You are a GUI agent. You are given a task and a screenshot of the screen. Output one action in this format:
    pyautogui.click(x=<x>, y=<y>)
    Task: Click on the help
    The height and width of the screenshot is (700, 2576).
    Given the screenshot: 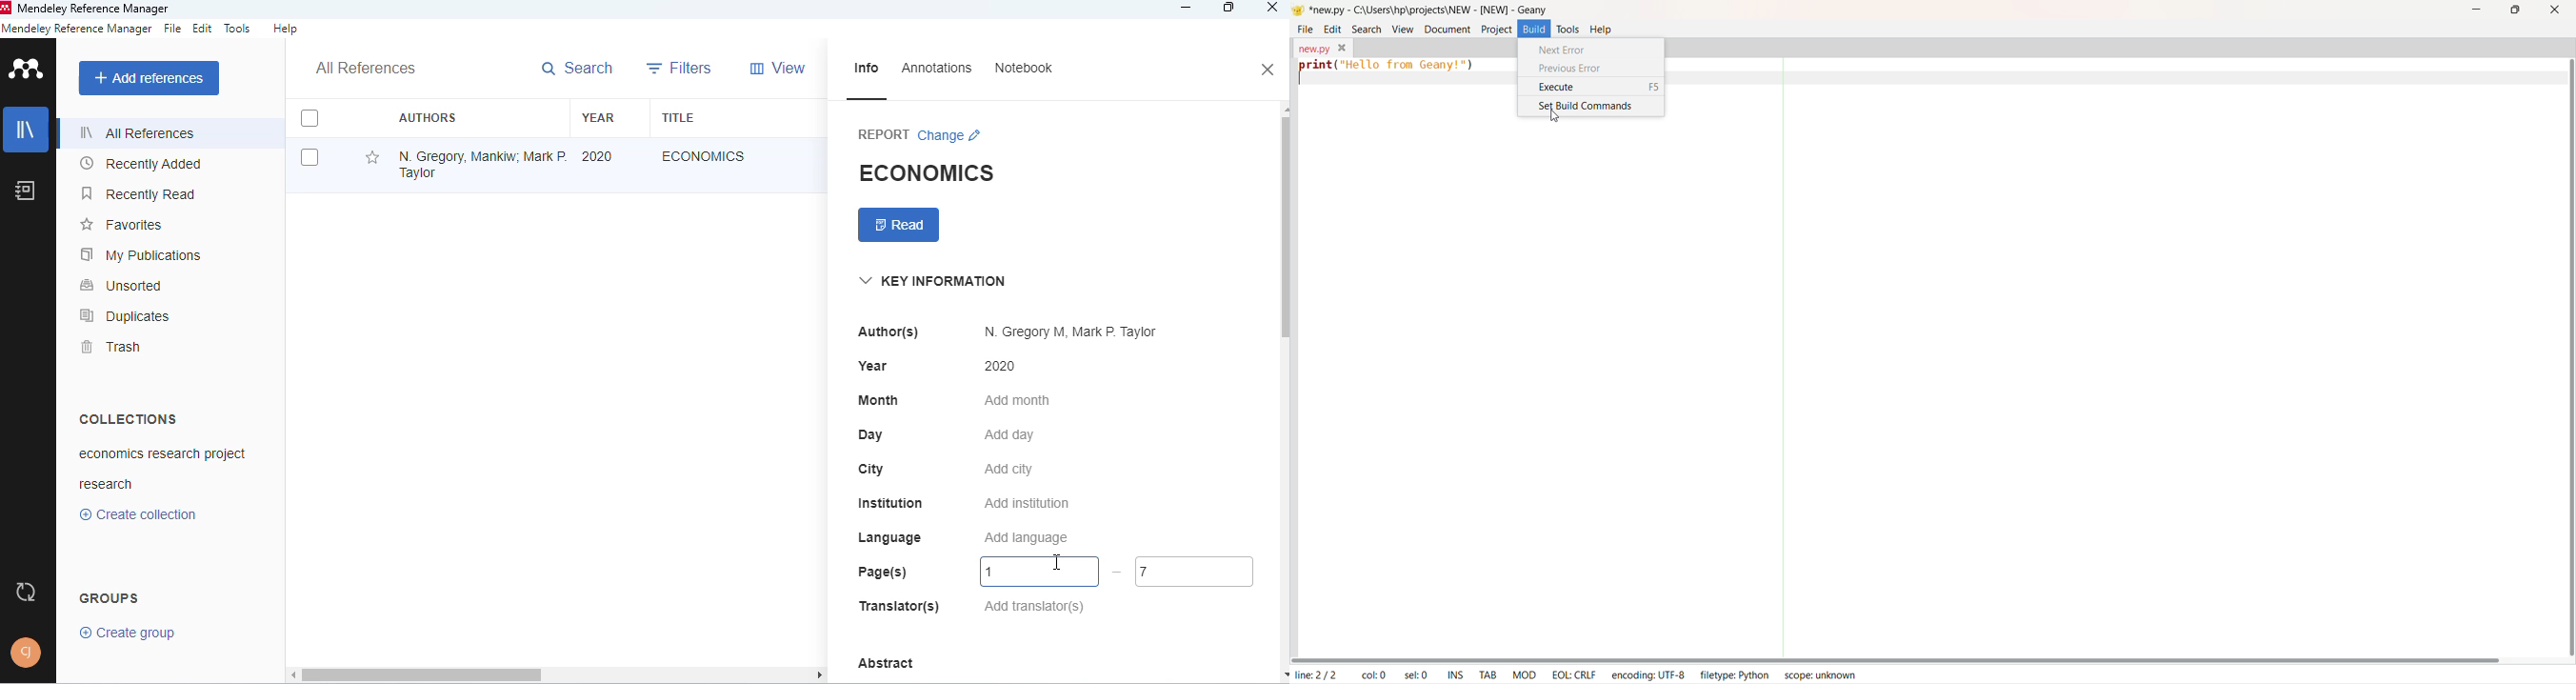 What is the action you would take?
    pyautogui.click(x=1609, y=30)
    